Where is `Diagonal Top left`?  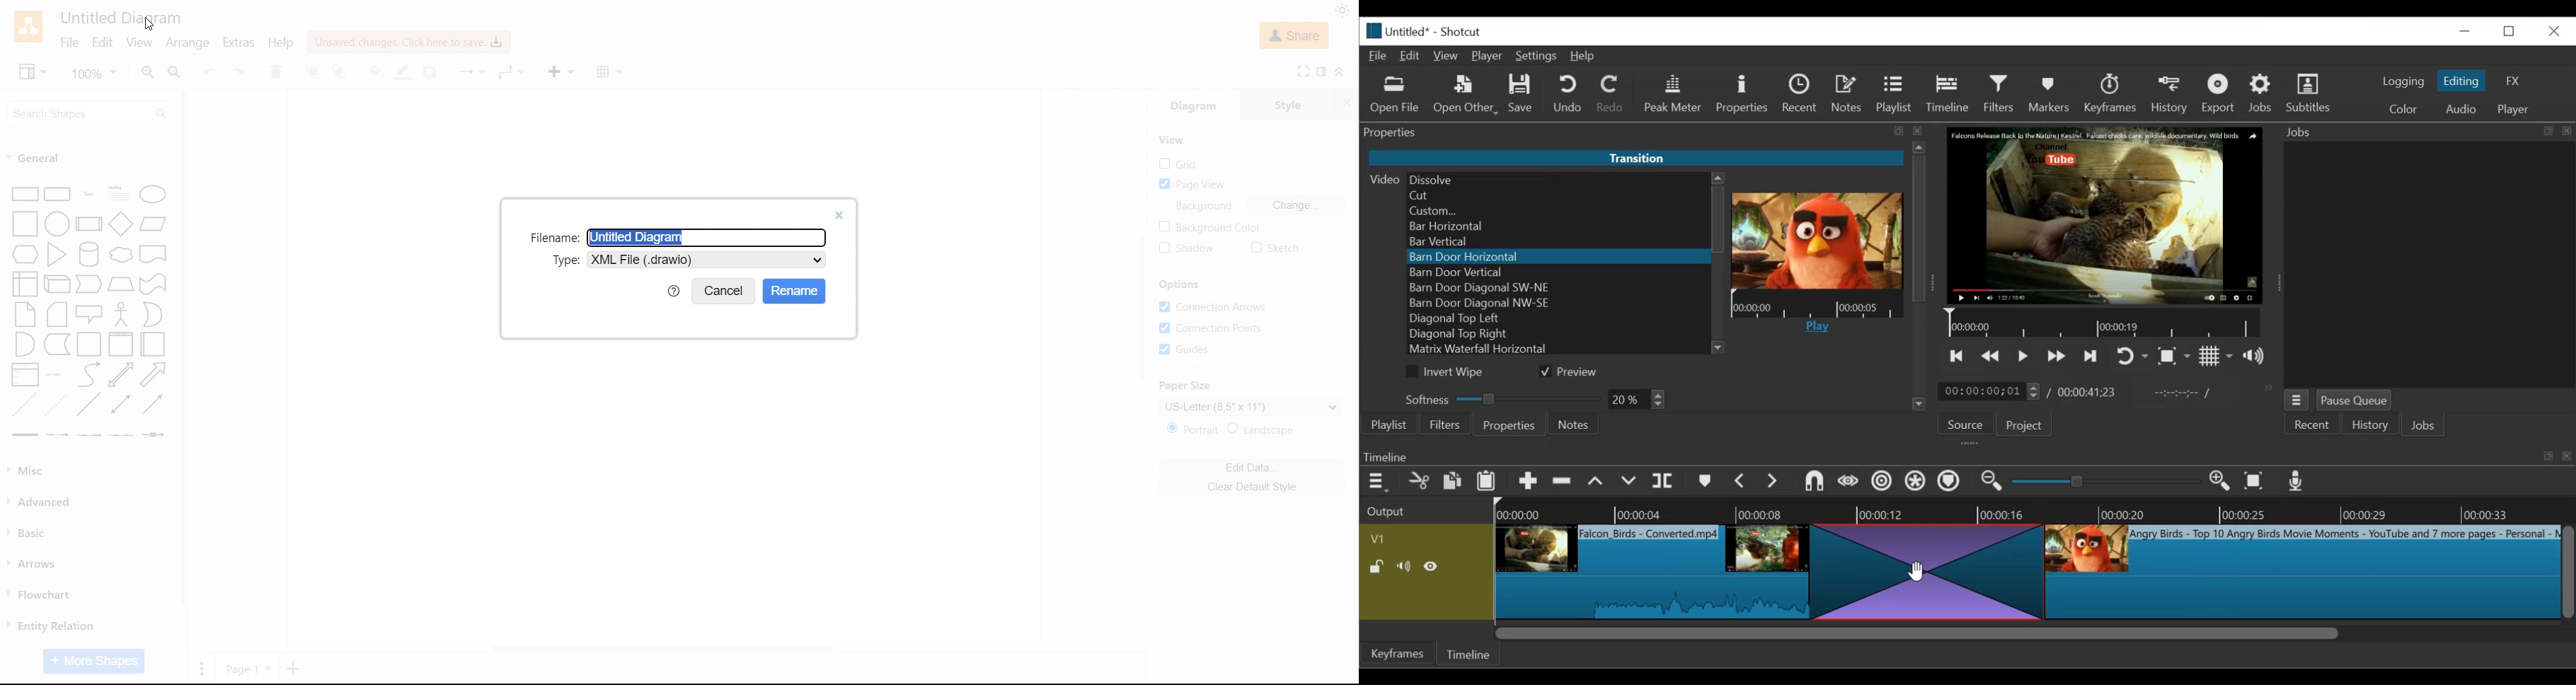
Diagonal Top left is located at coordinates (1559, 318).